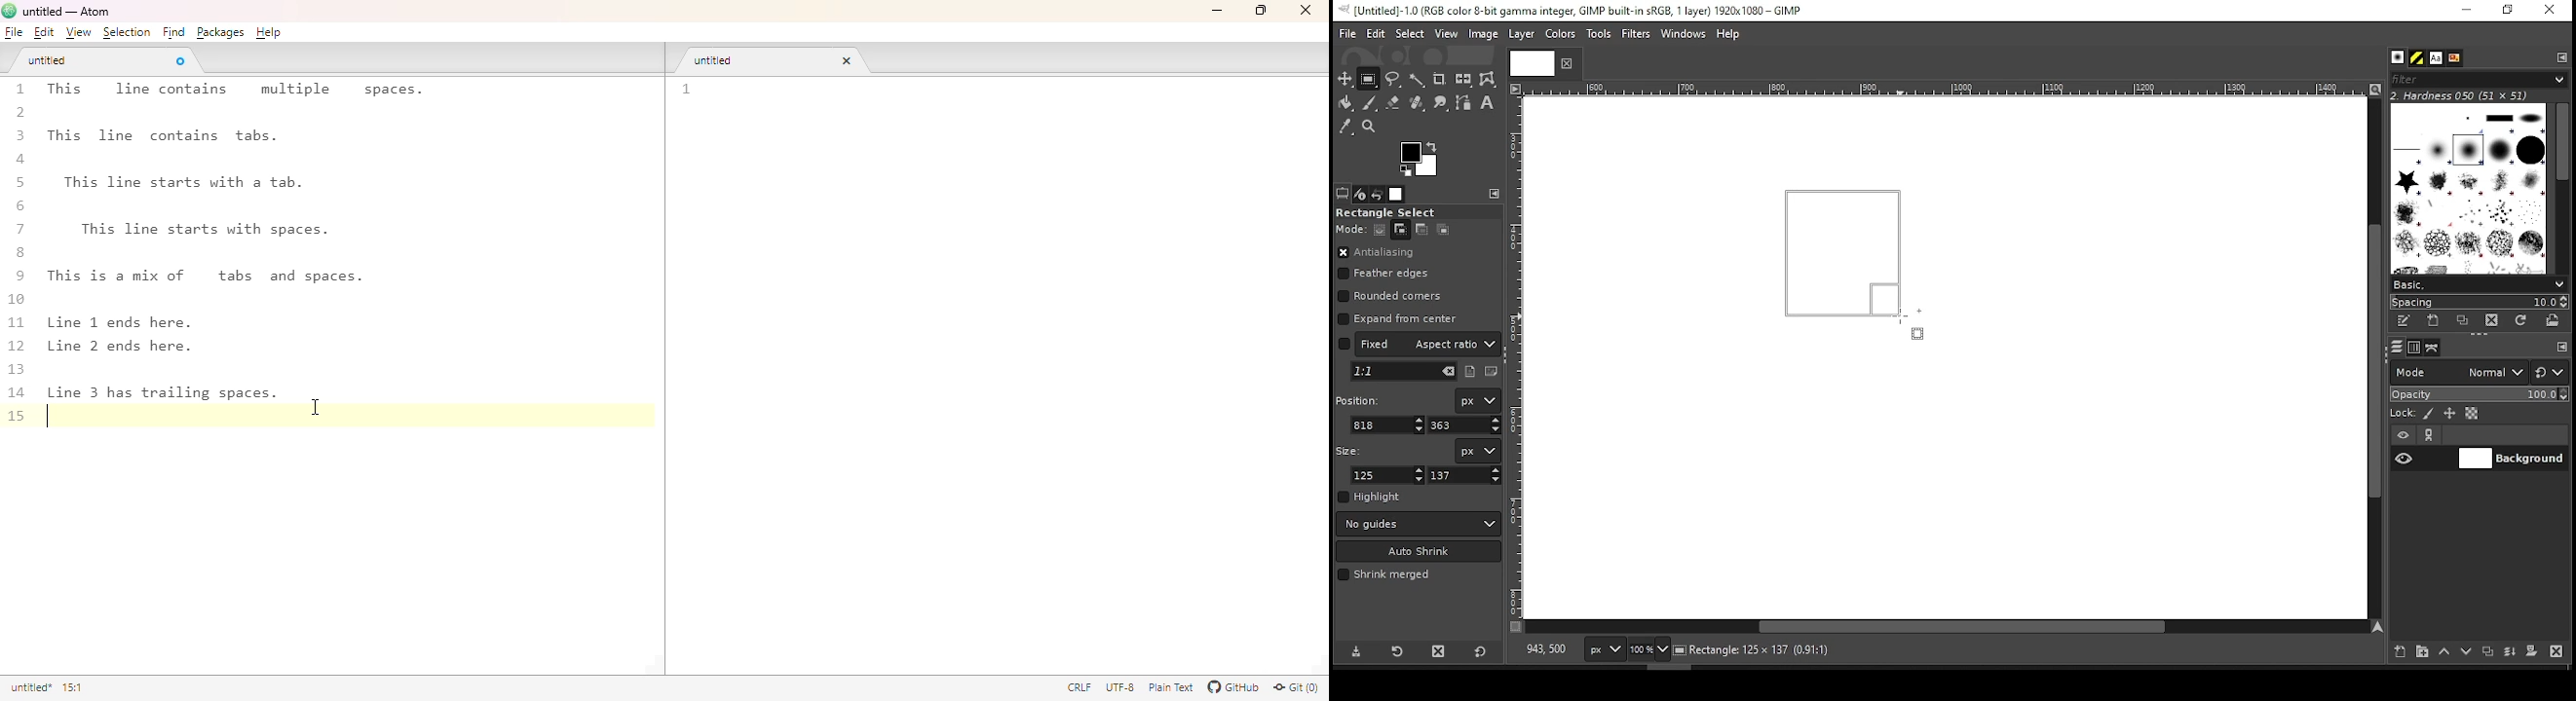 The height and width of the screenshot is (728, 2576). What do you see at coordinates (2435, 58) in the screenshot?
I see `font` at bounding box center [2435, 58].